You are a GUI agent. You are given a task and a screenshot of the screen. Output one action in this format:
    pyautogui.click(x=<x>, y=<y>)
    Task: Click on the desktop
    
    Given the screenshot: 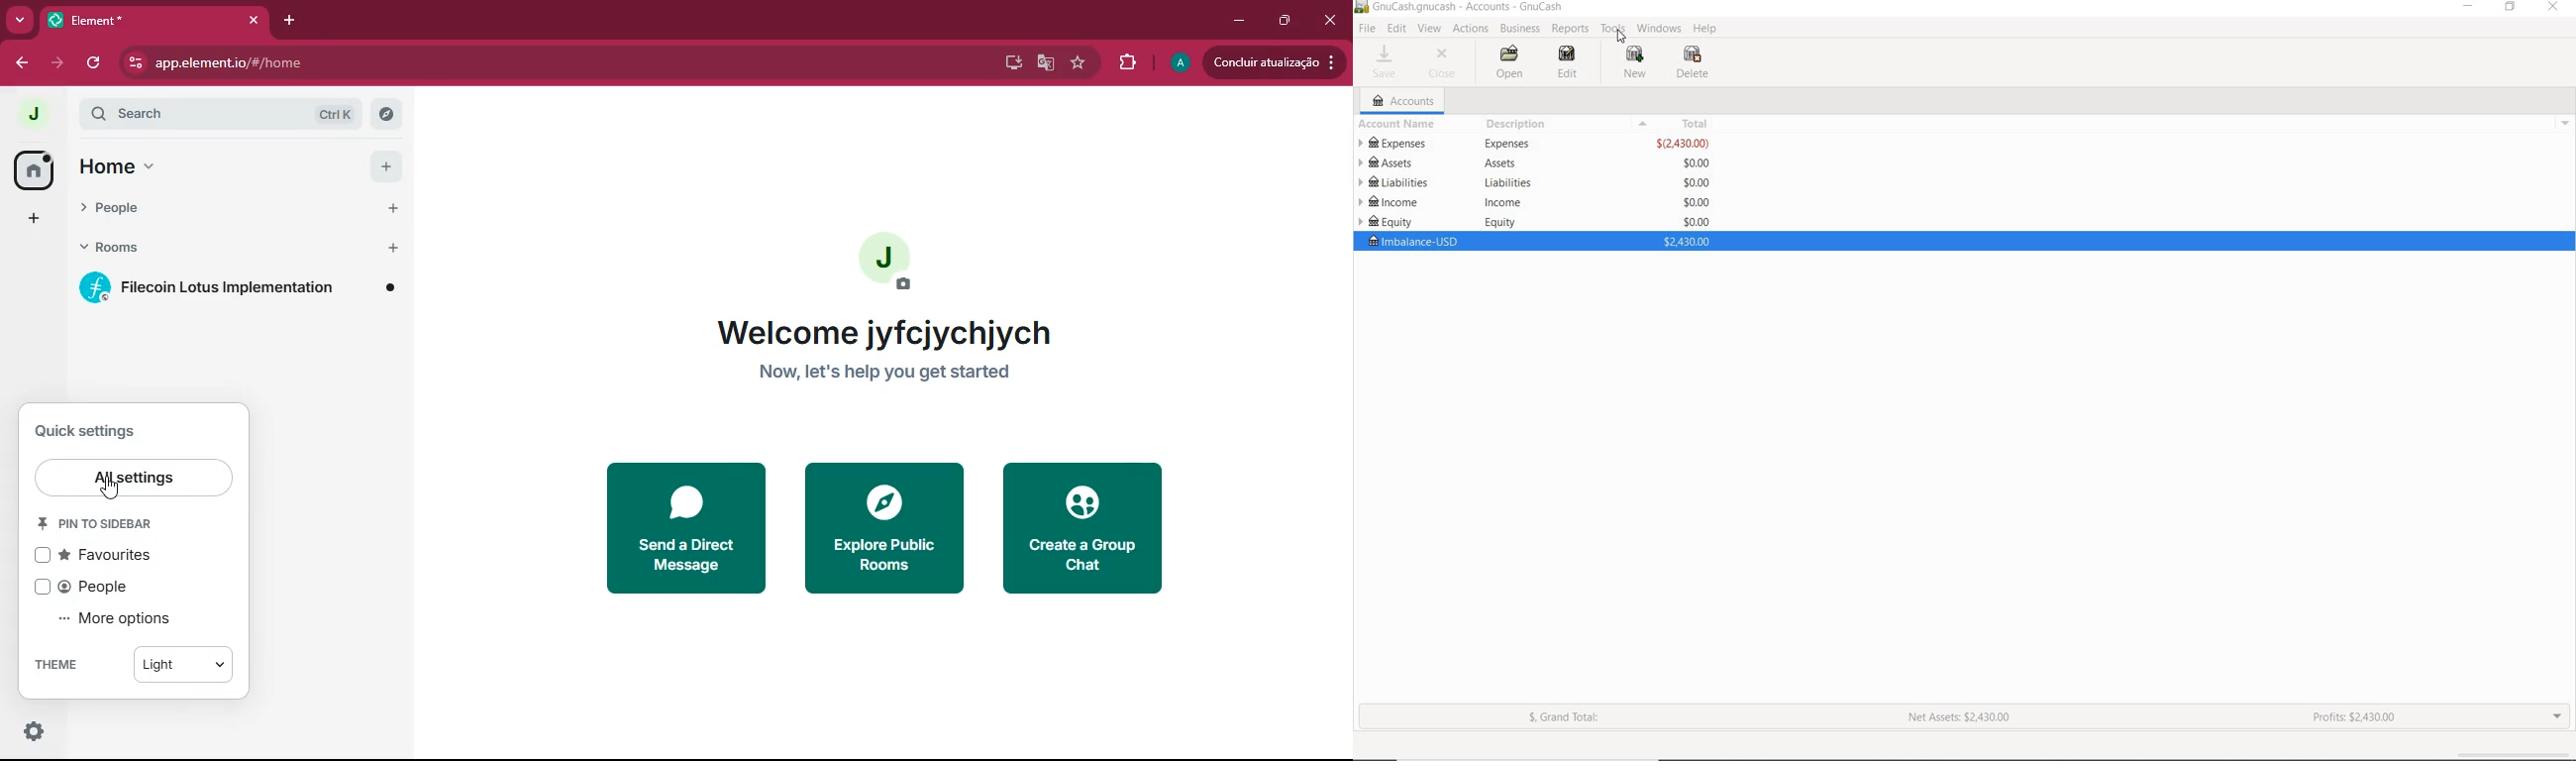 What is the action you would take?
    pyautogui.click(x=1010, y=61)
    